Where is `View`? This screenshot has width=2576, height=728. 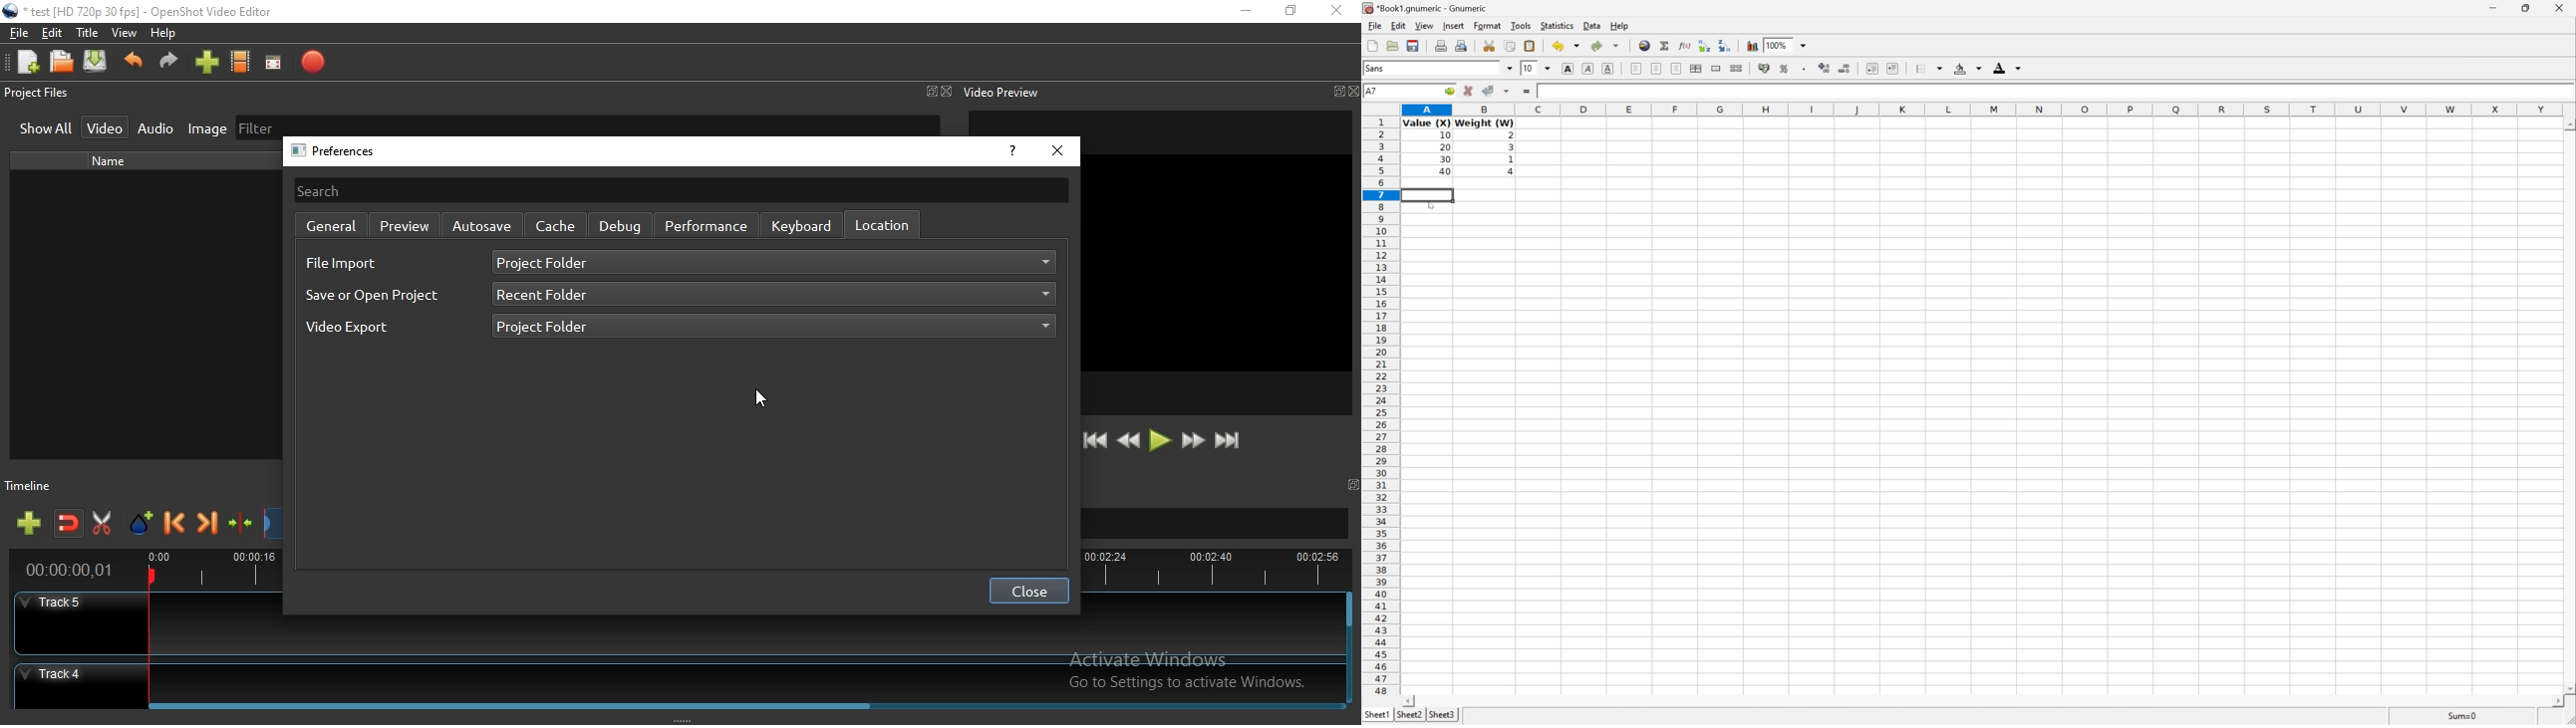
View is located at coordinates (1426, 26).